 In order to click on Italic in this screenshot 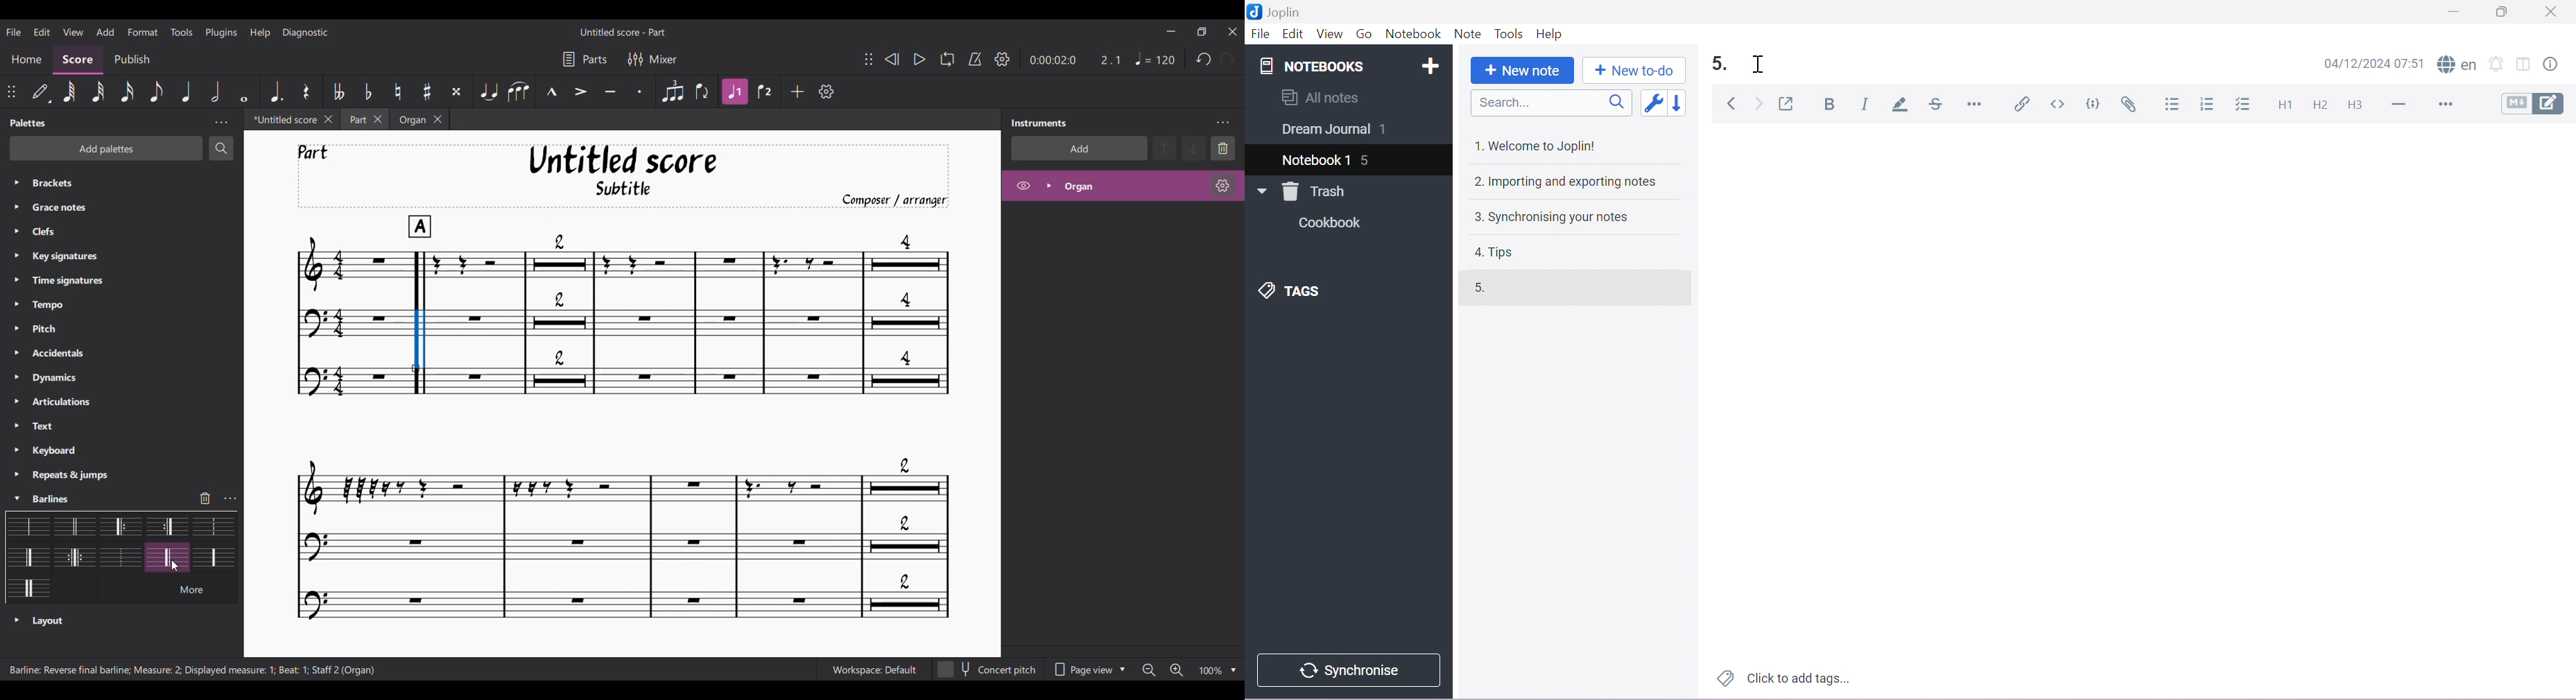, I will do `click(1866, 103)`.